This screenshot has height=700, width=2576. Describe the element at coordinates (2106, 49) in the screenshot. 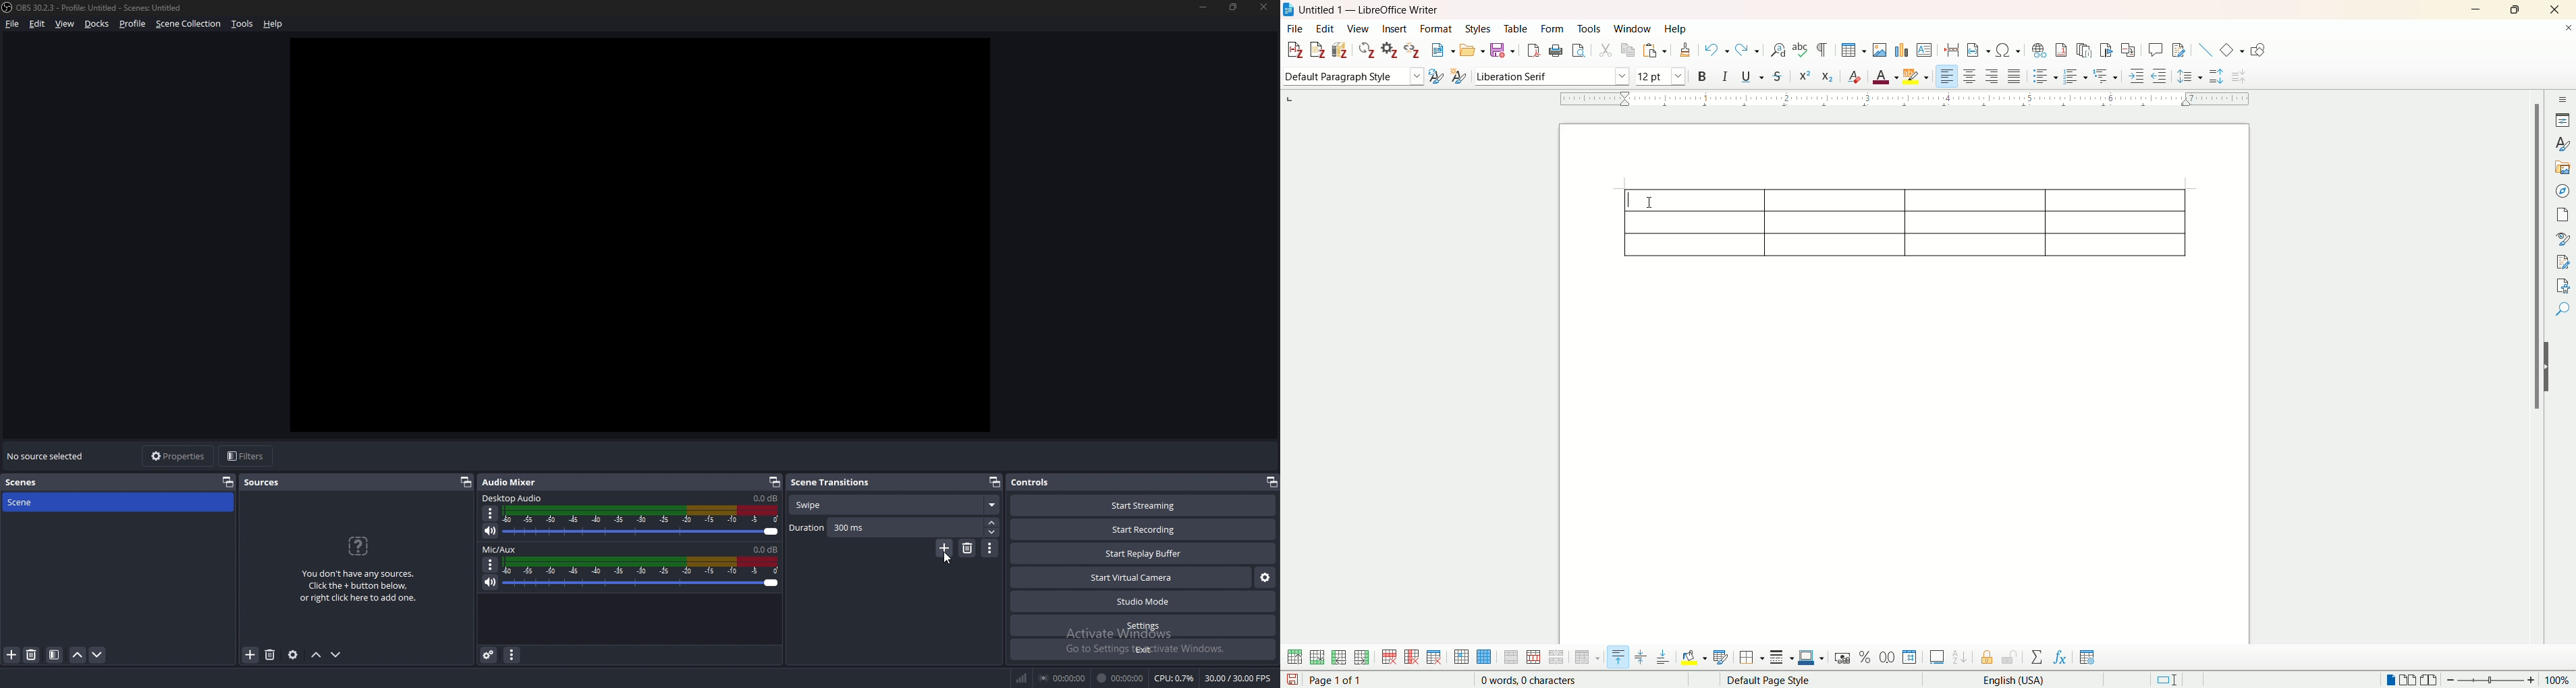

I see `insert bookmark` at that location.